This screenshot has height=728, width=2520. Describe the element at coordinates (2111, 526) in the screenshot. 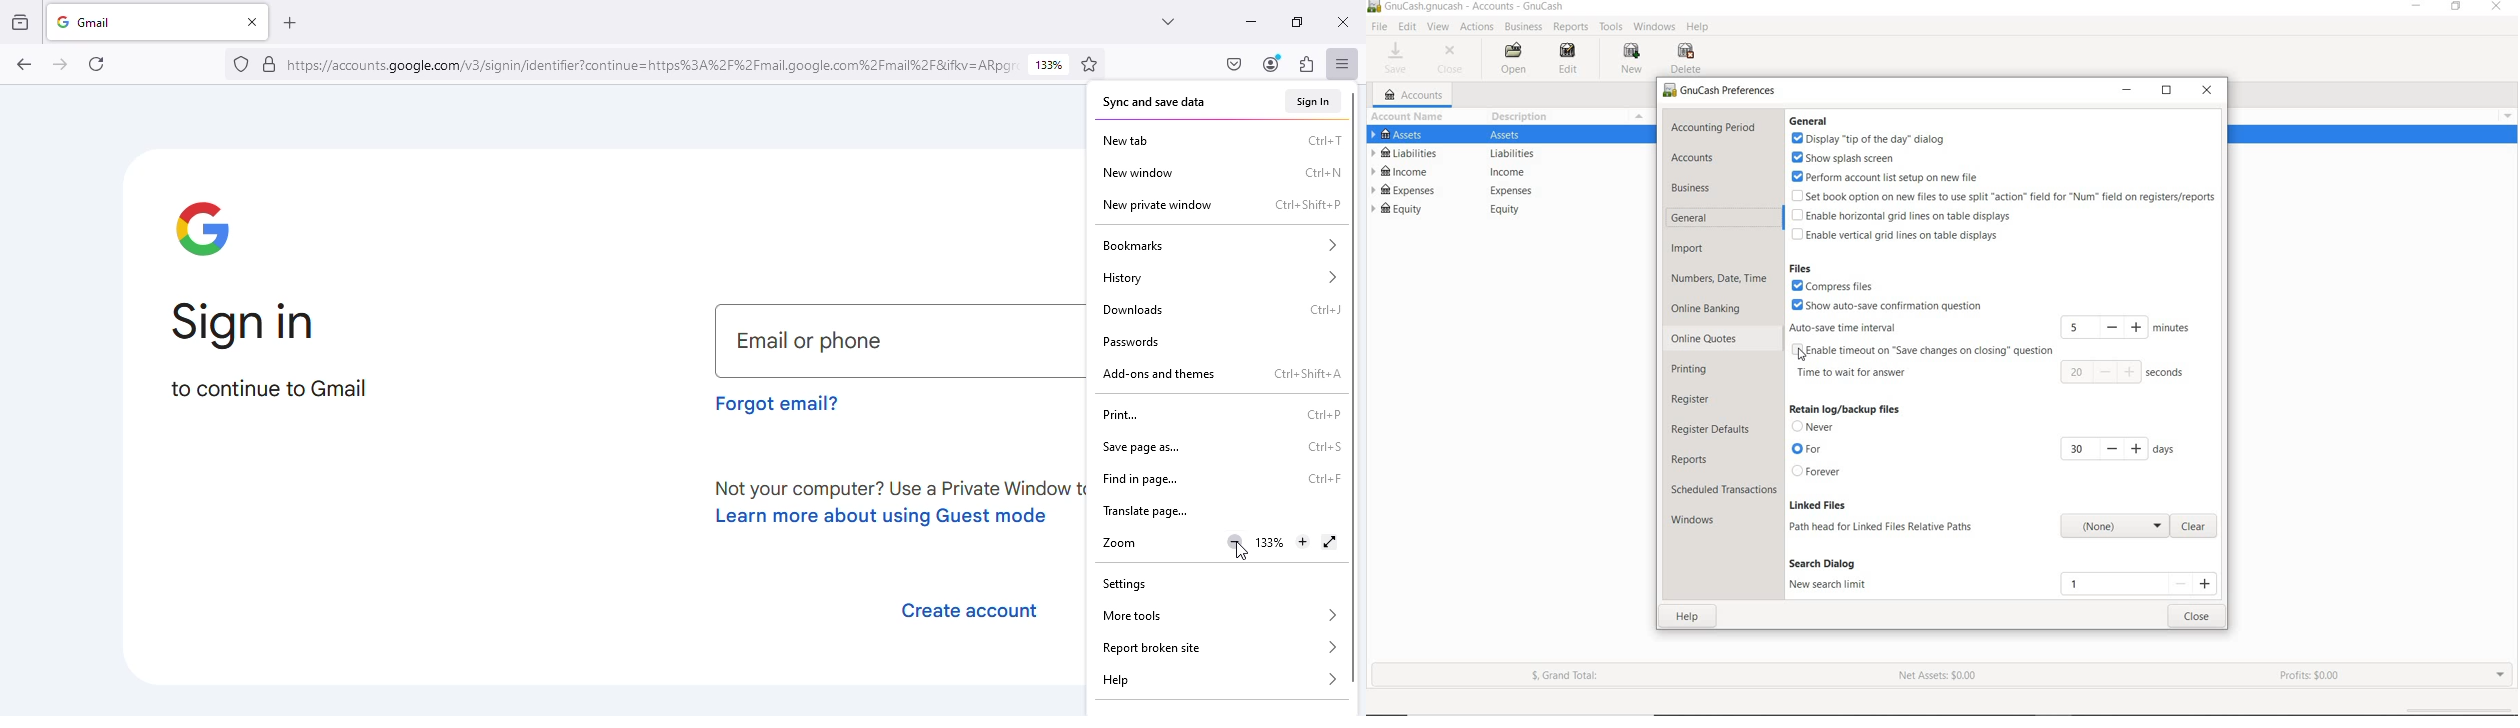

I see `path head` at that location.